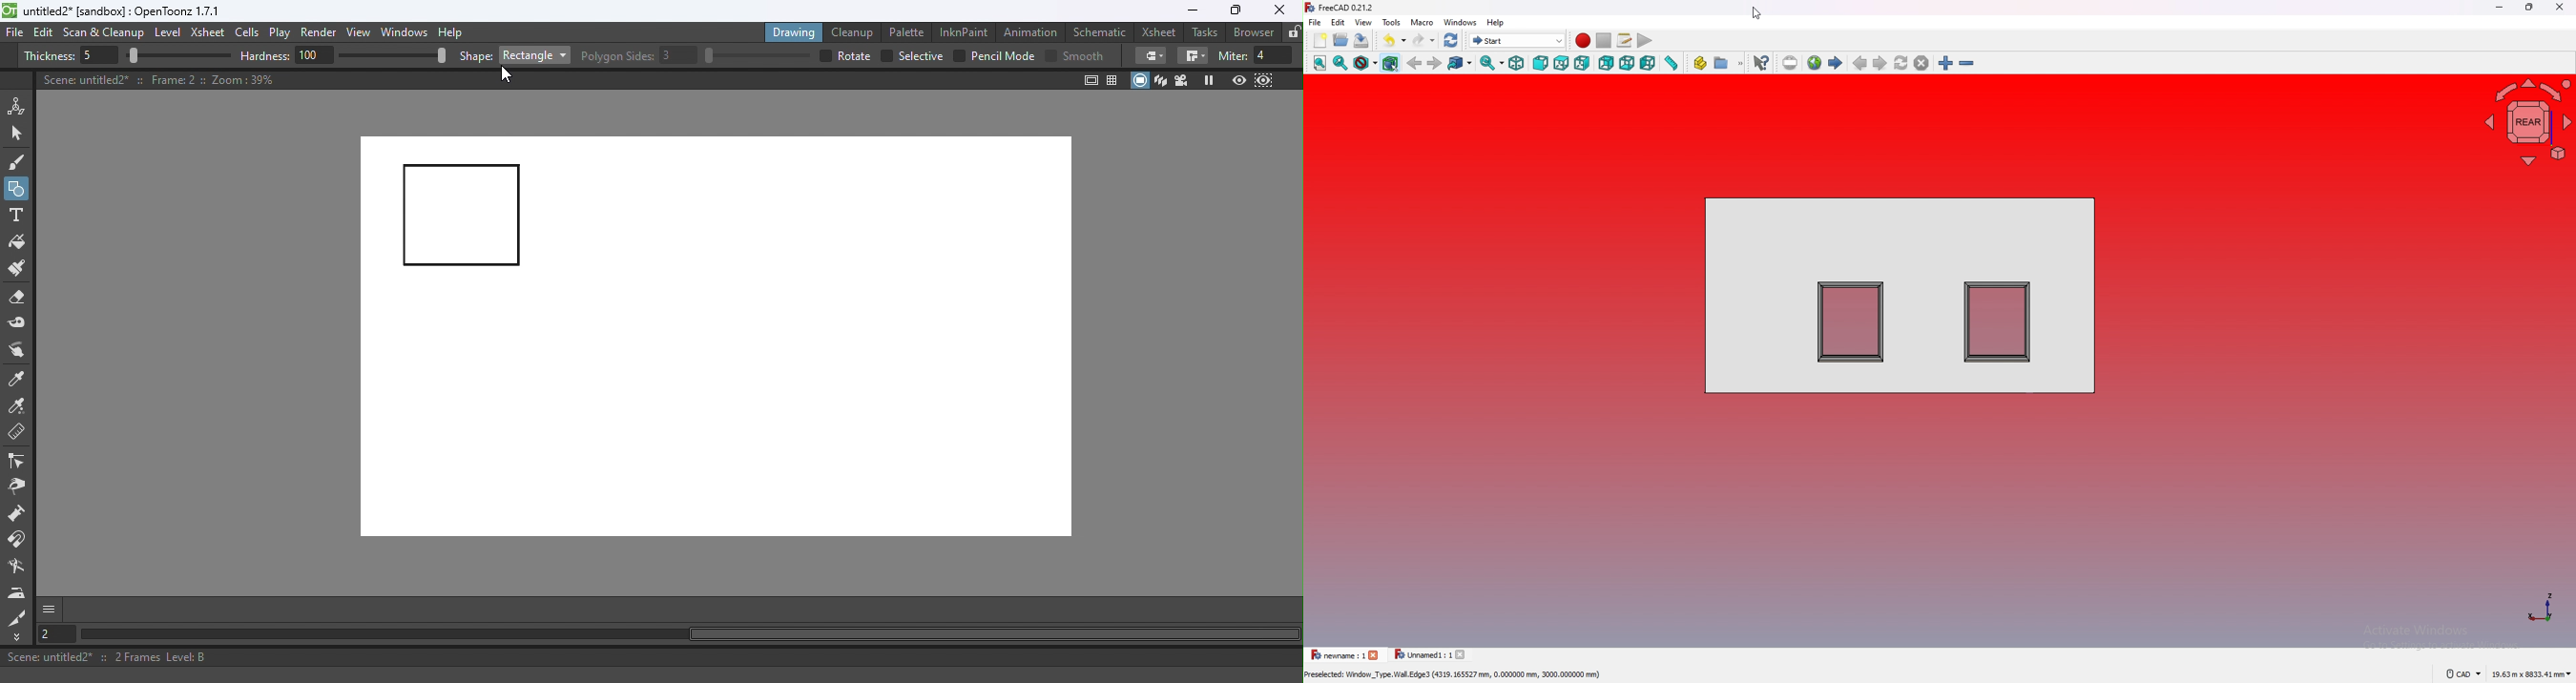  Describe the element at coordinates (1945, 63) in the screenshot. I see `zoom in` at that location.